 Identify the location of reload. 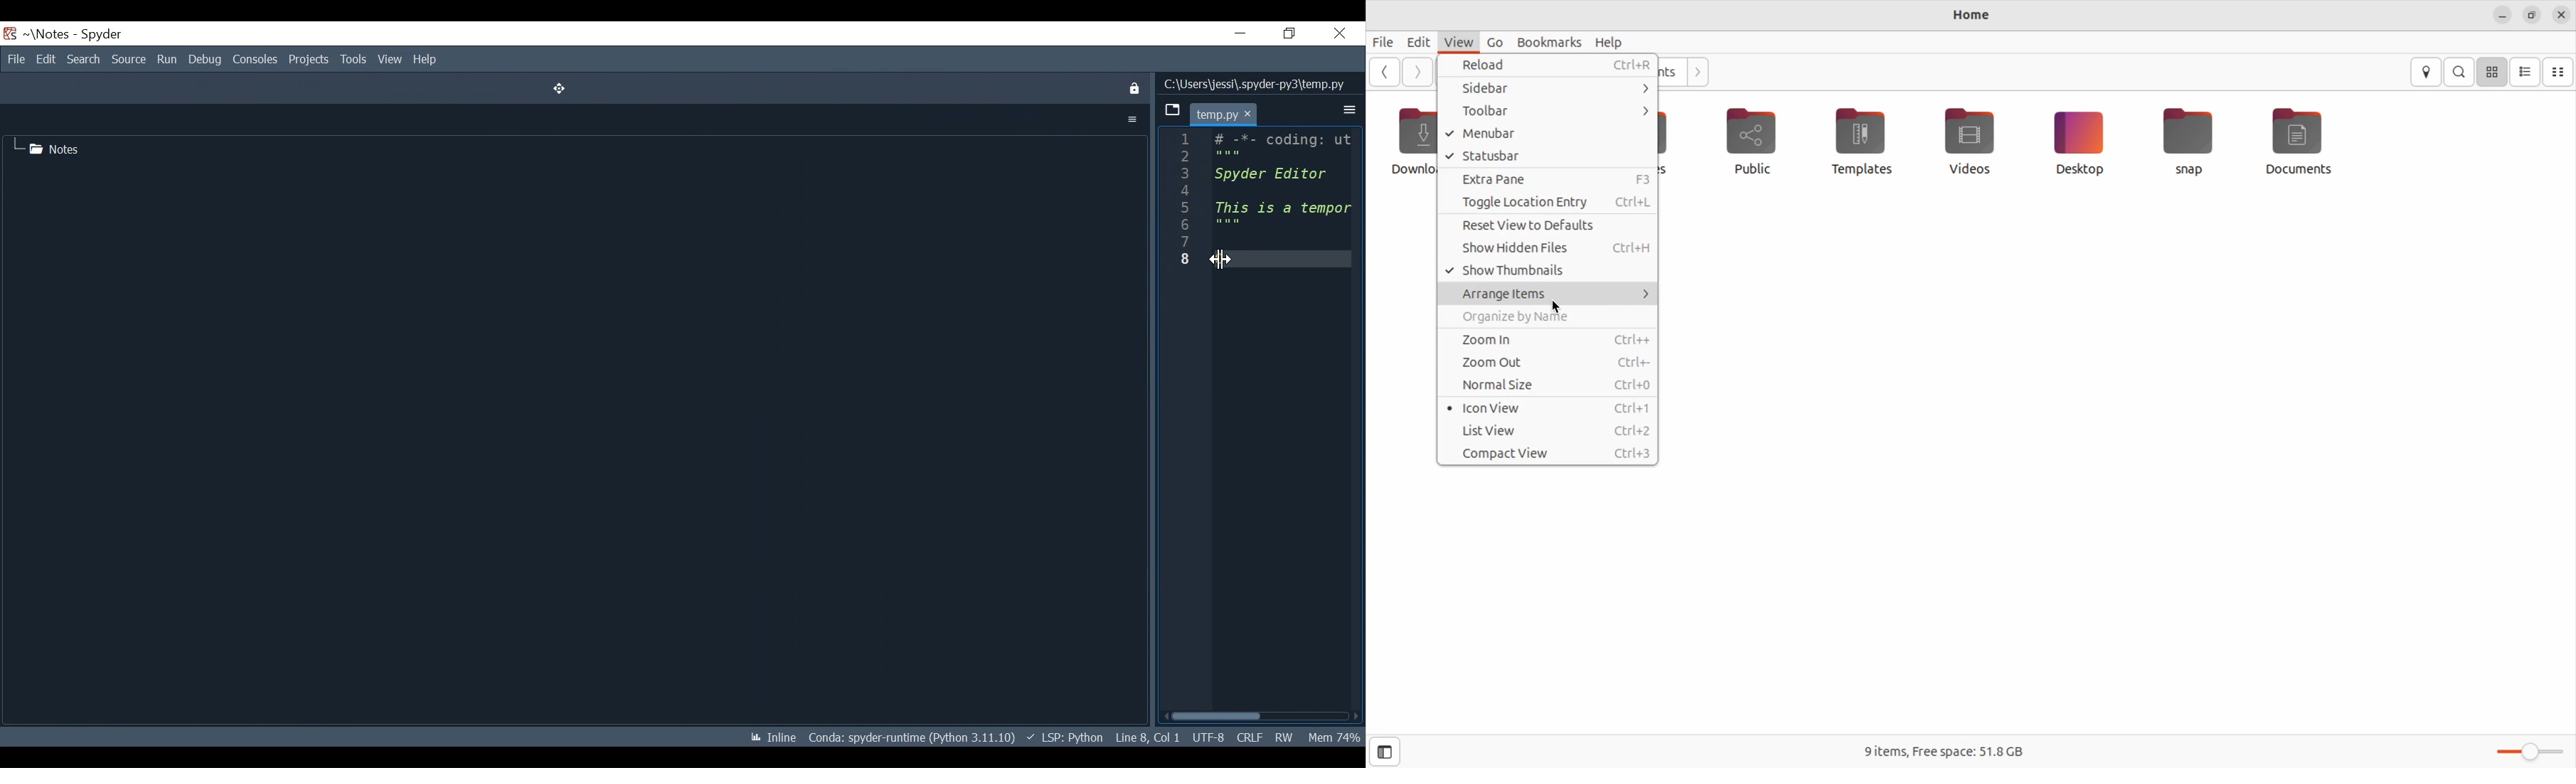
(1552, 64).